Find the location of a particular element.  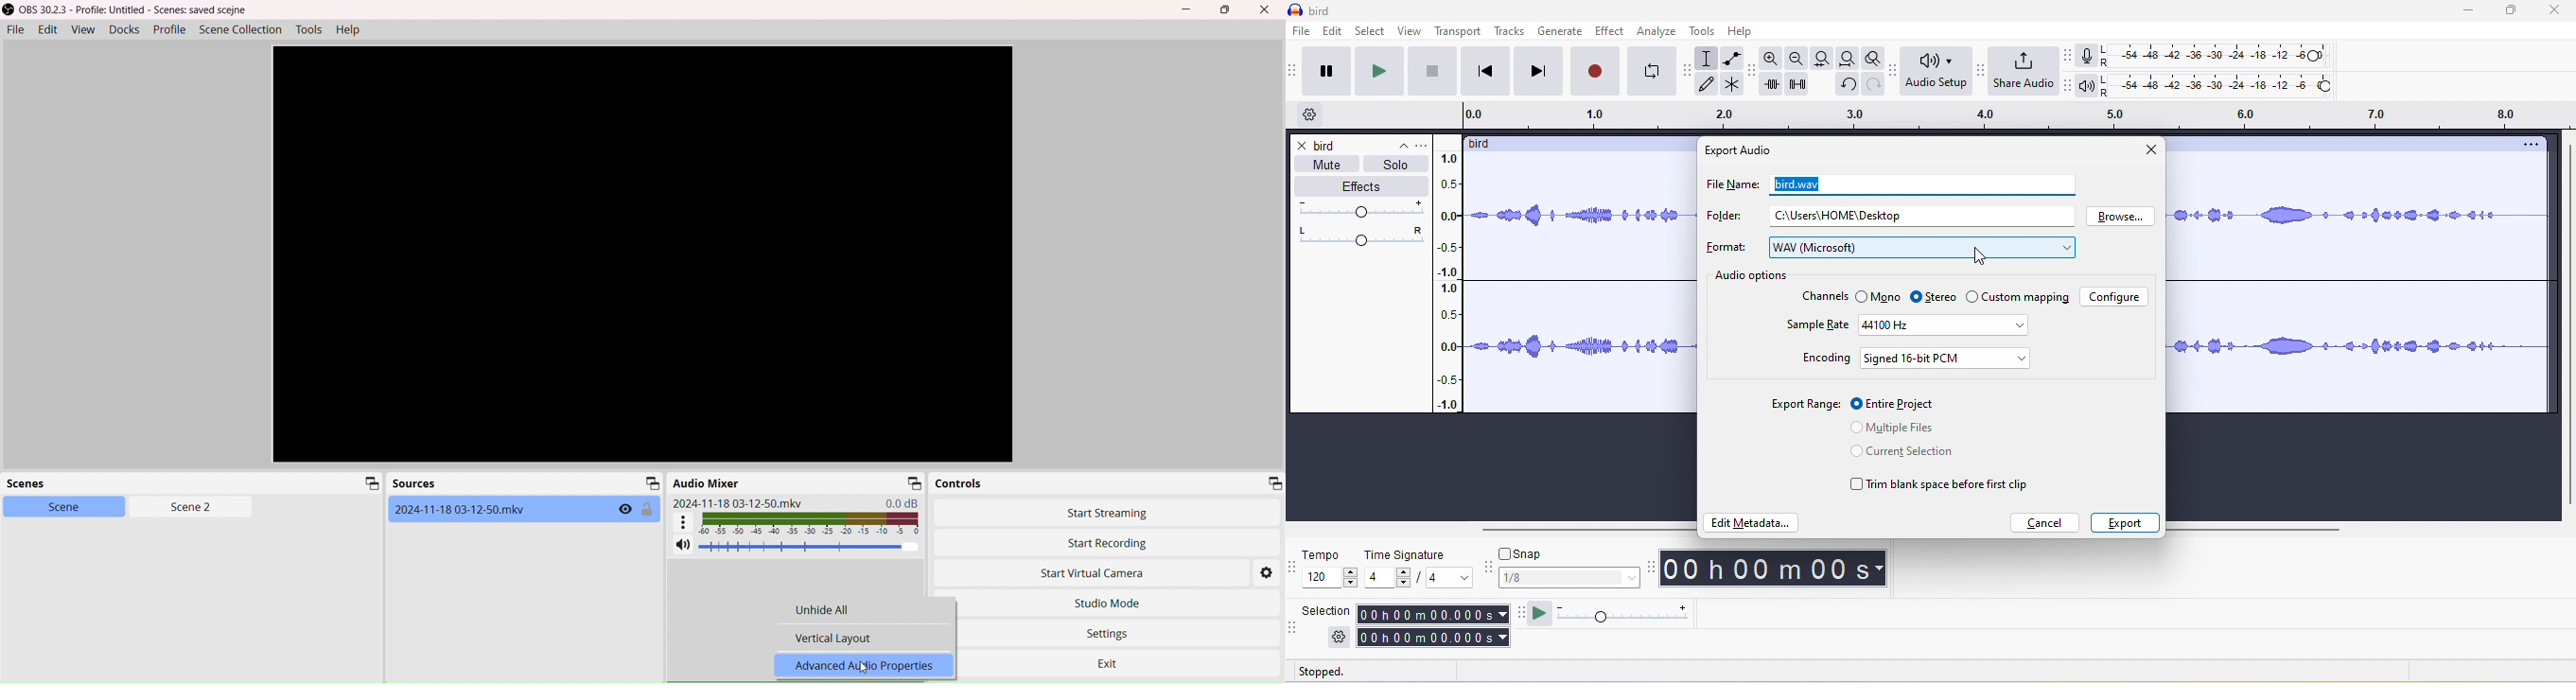

Start Streaming is located at coordinates (1111, 513).